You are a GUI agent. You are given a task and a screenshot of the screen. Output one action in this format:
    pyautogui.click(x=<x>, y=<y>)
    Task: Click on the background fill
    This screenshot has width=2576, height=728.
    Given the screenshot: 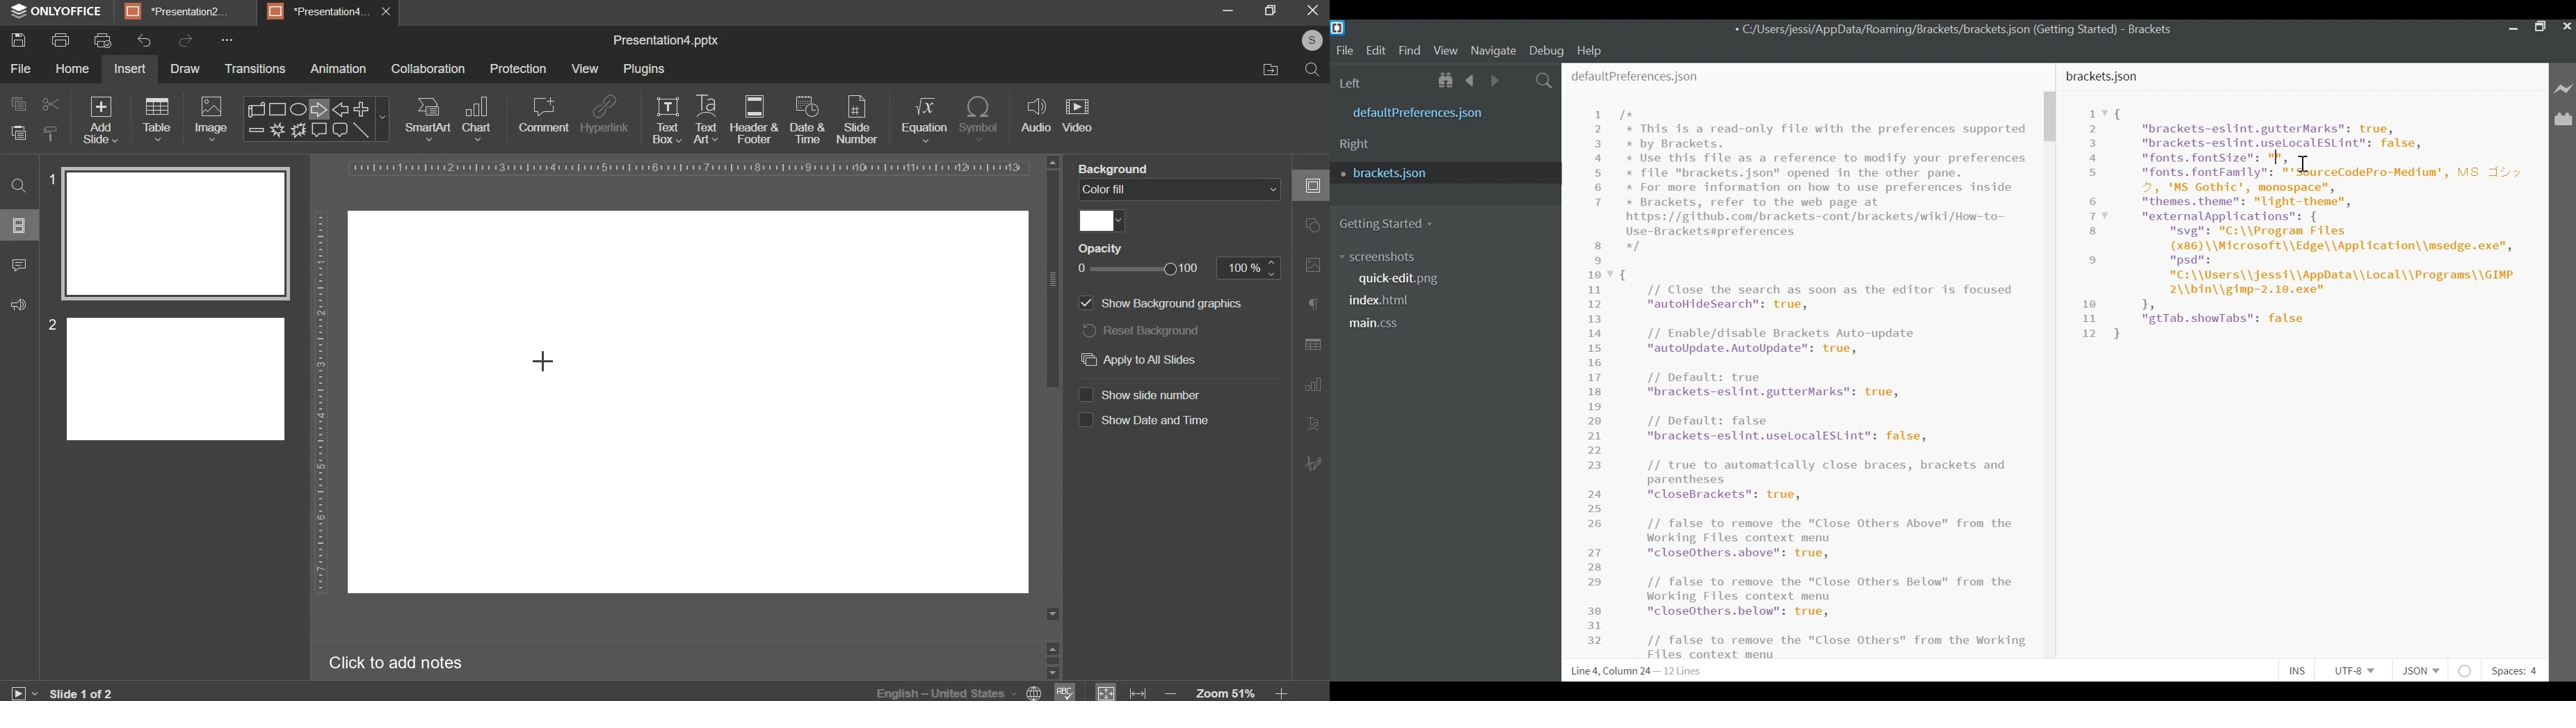 What is the action you would take?
    pyautogui.click(x=1181, y=188)
    